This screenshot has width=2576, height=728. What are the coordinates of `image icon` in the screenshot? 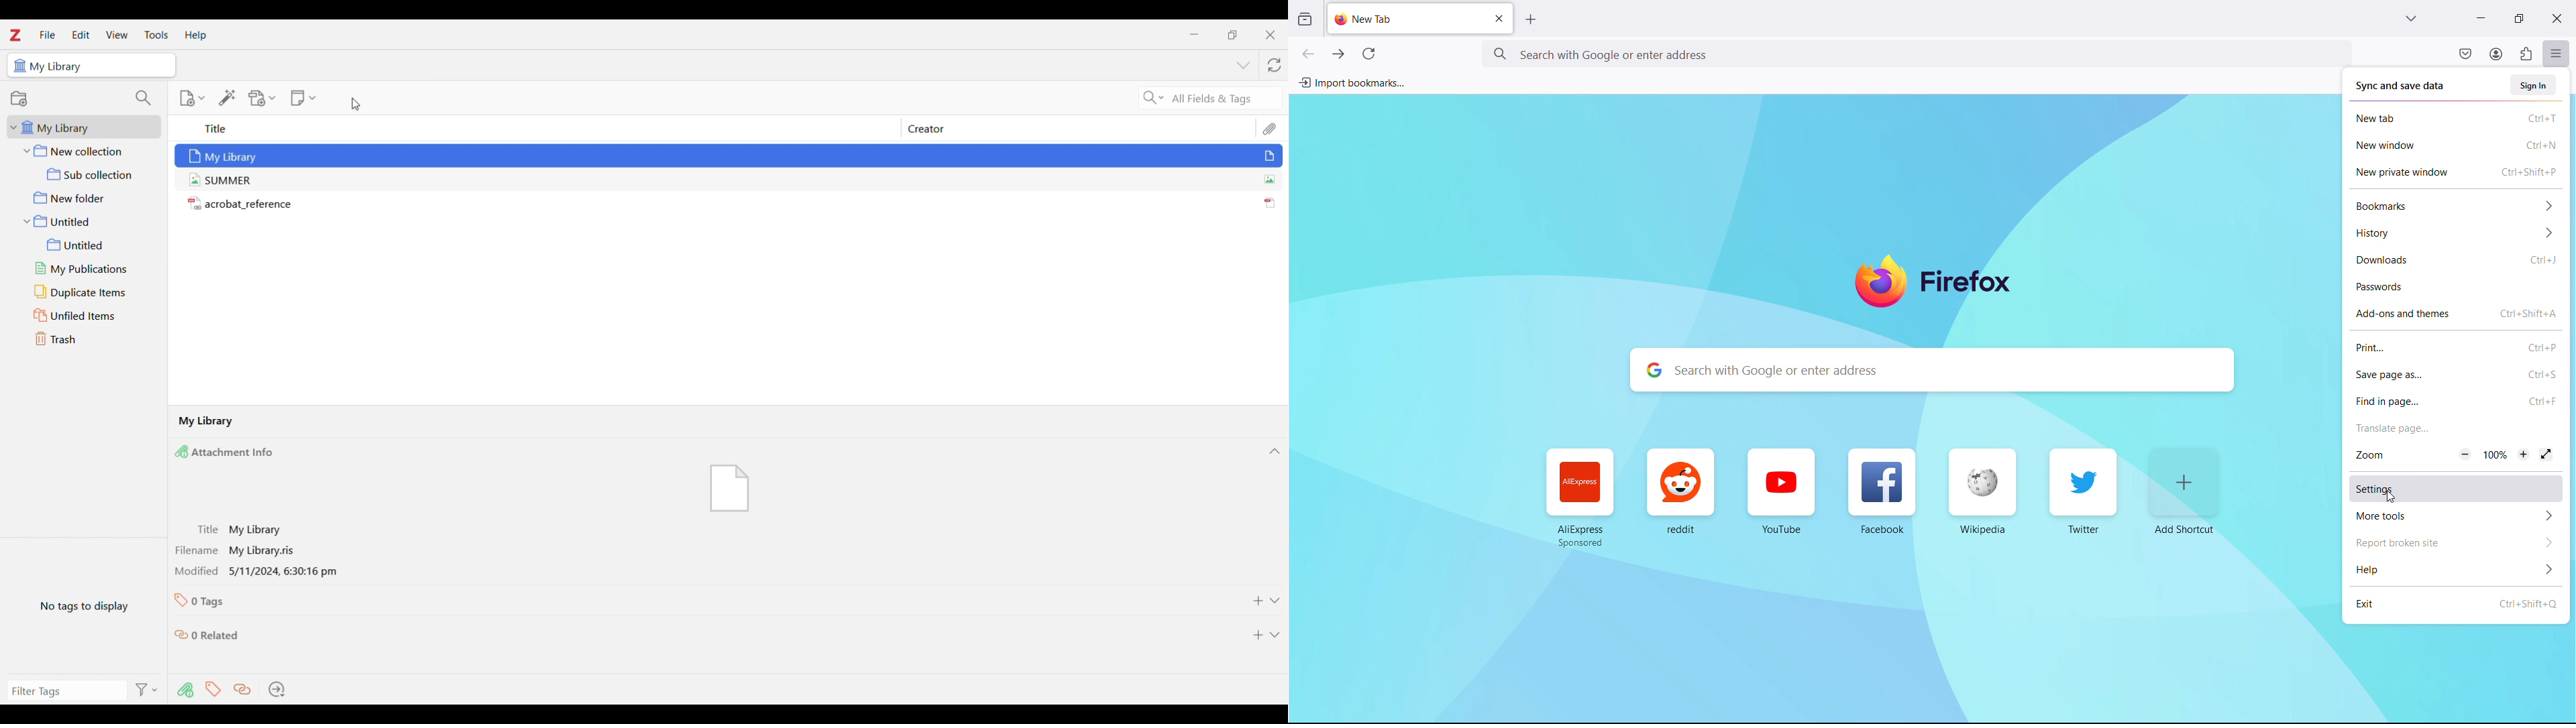 It's located at (1272, 178).